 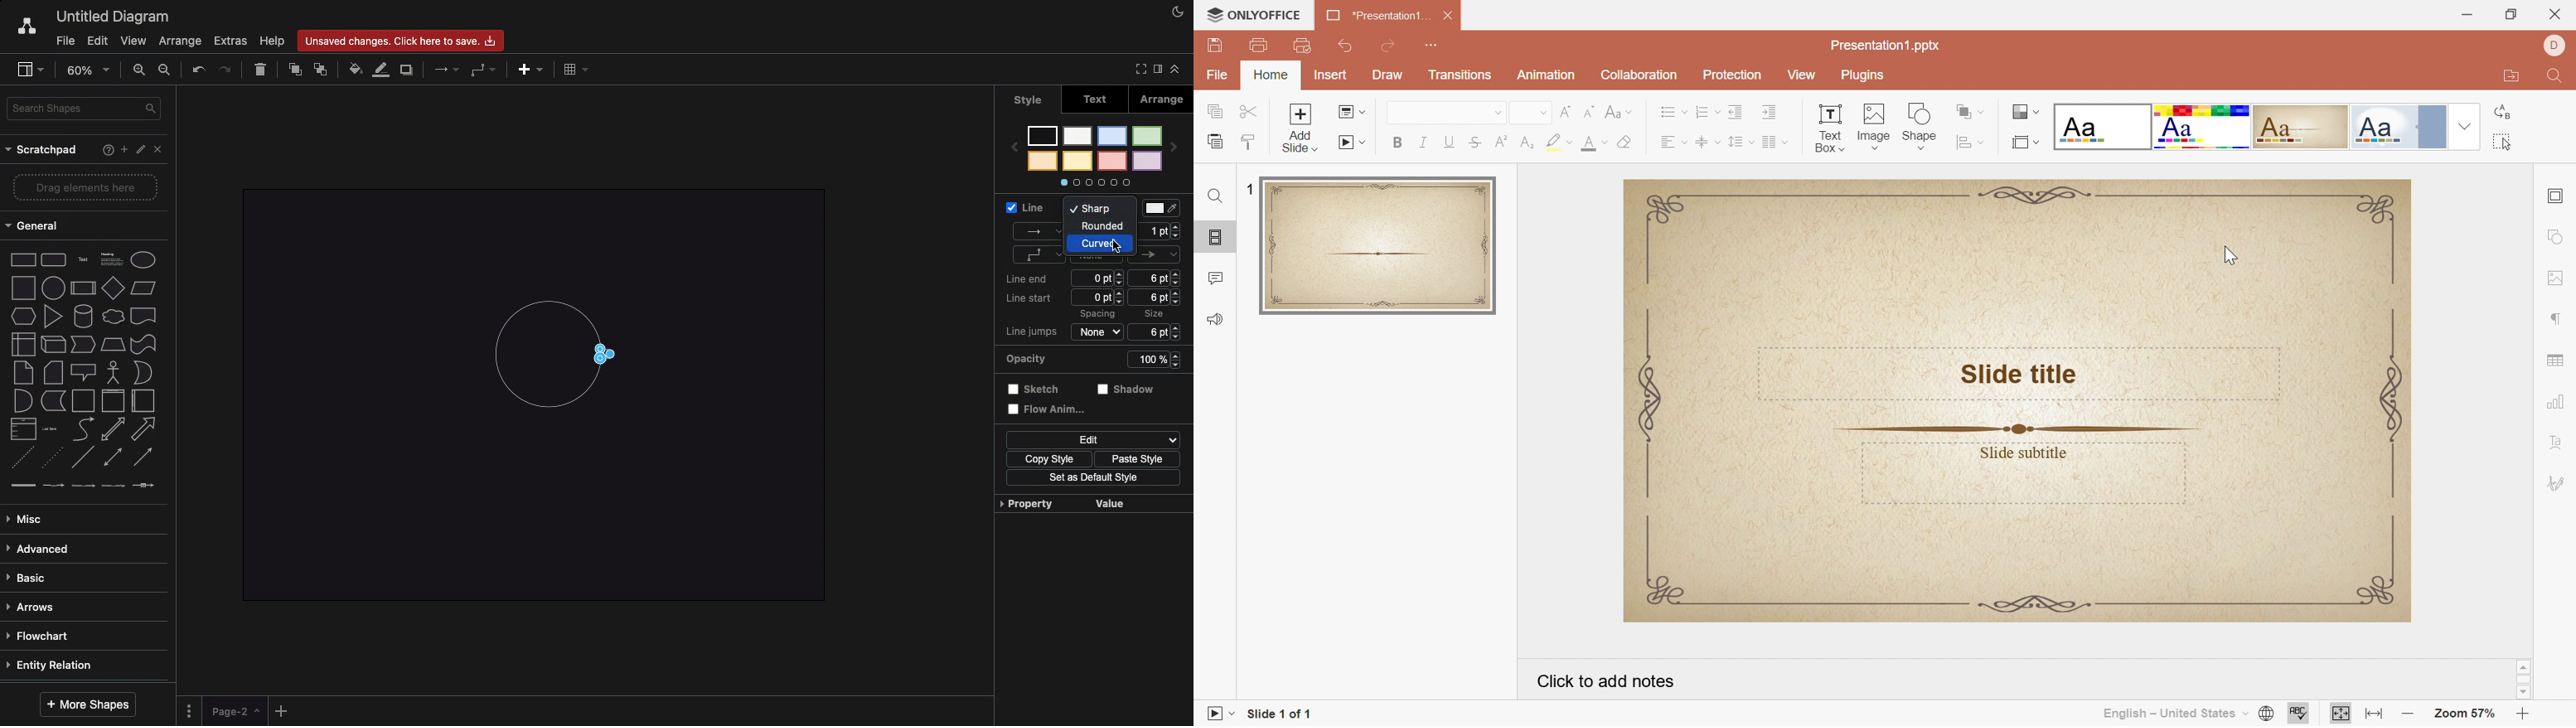 What do you see at coordinates (1768, 142) in the screenshot?
I see `Insert Column` at bounding box center [1768, 142].